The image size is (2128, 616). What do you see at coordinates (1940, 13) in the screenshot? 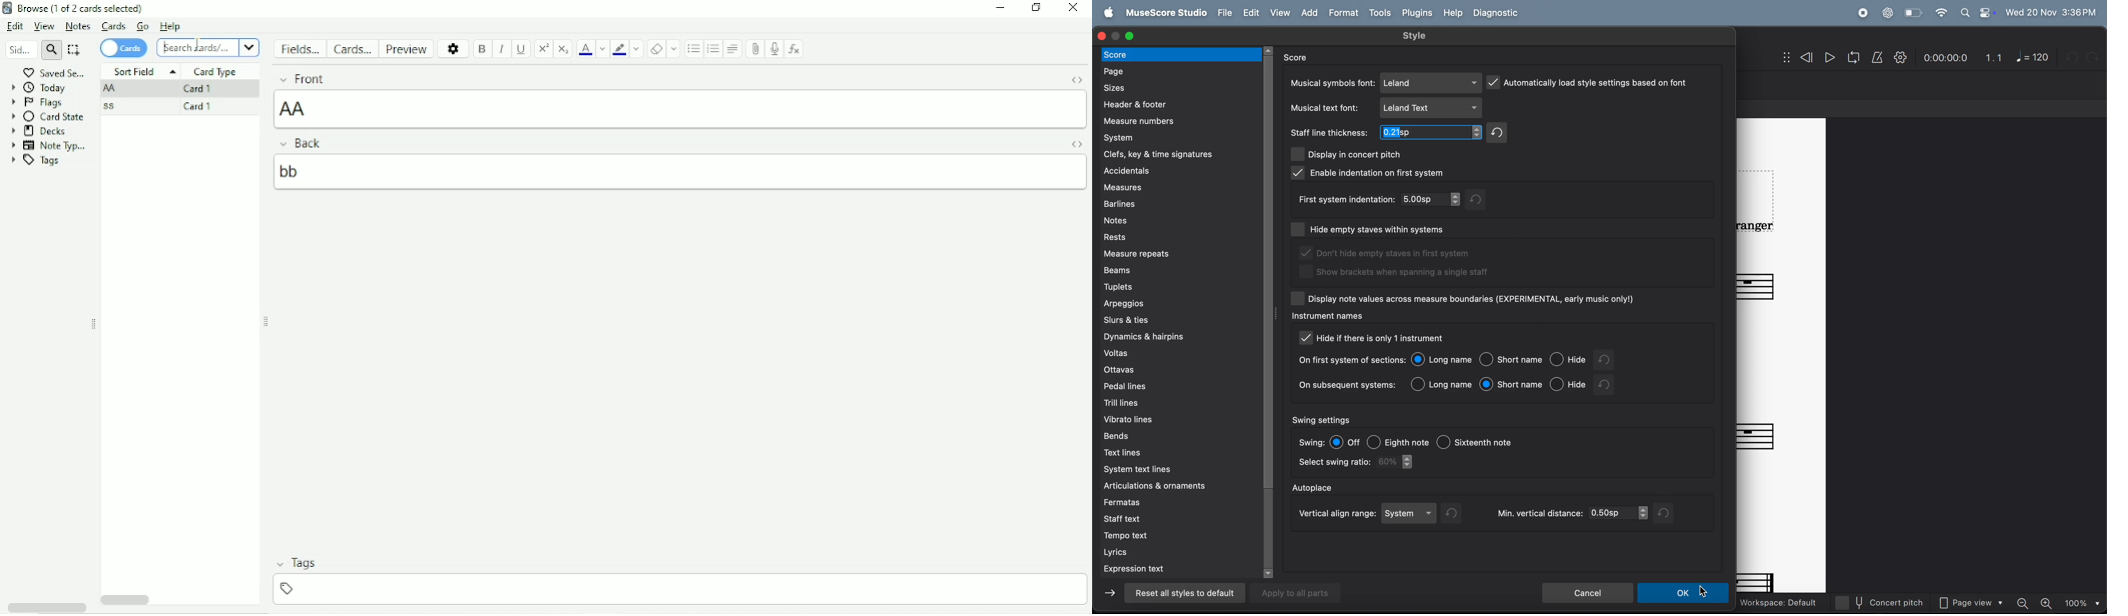
I see `wifi` at bounding box center [1940, 13].